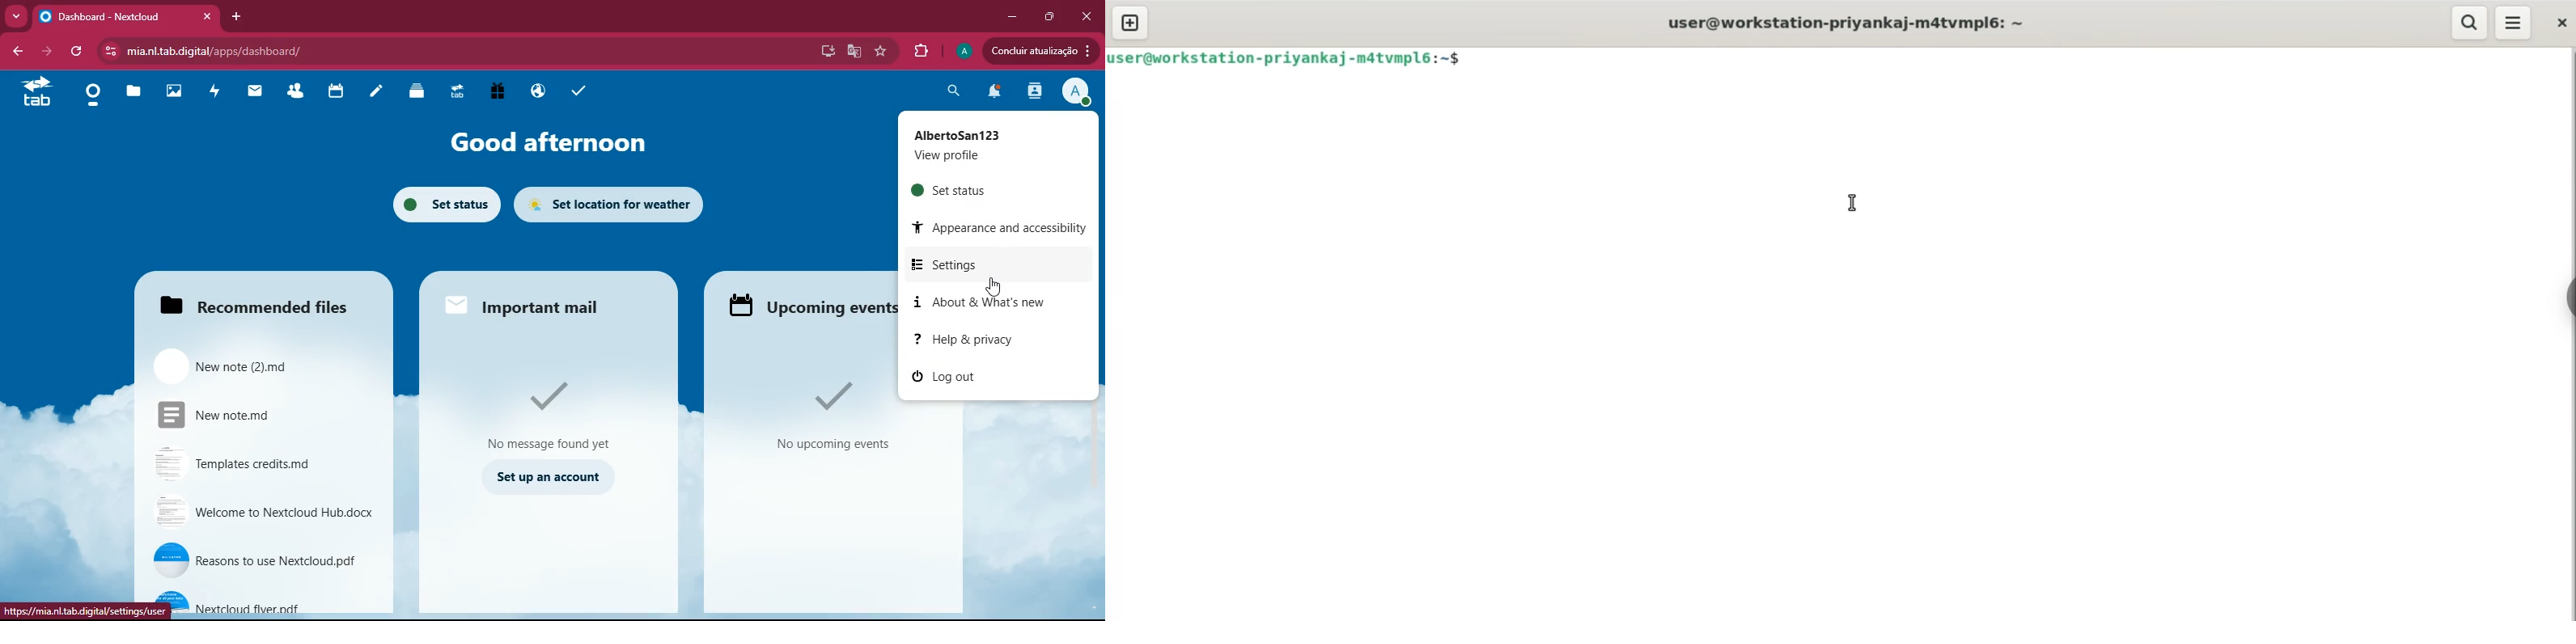 Image resolution: width=2576 pixels, height=644 pixels. I want to click on AlbertoSan123 View Profile, so click(994, 146).